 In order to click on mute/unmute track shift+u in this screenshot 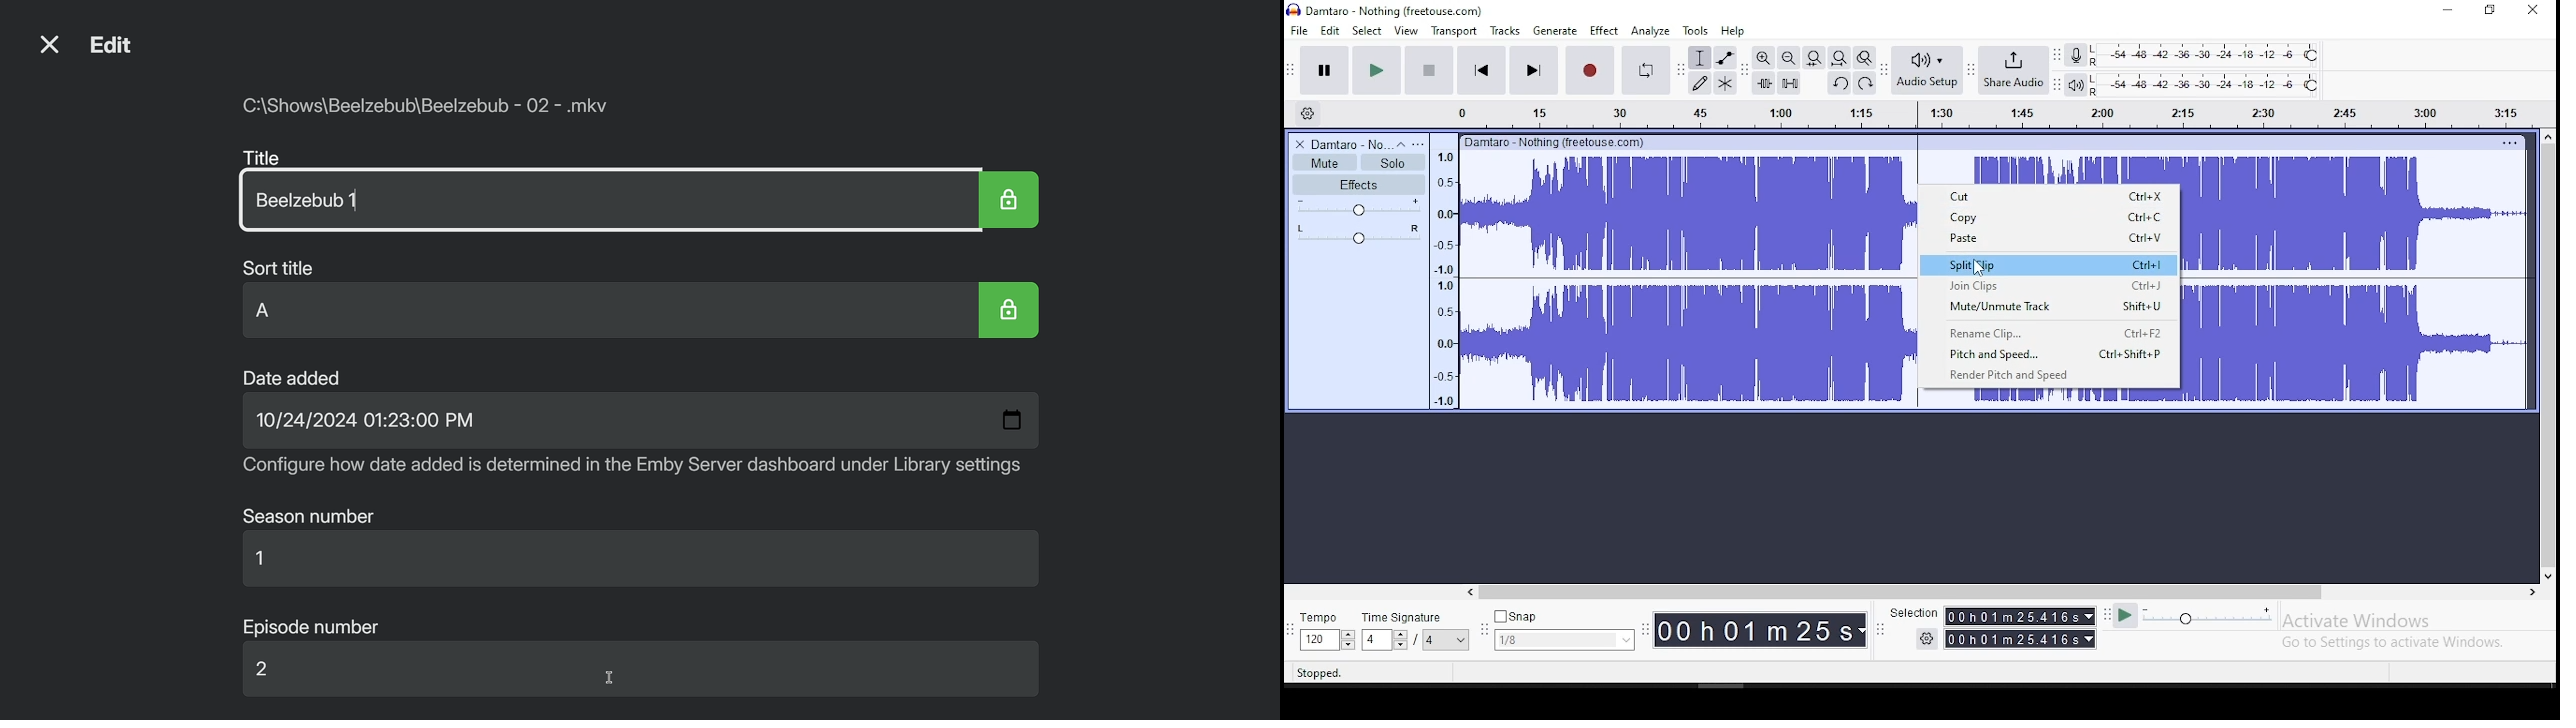, I will do `click(2056, 307)`.